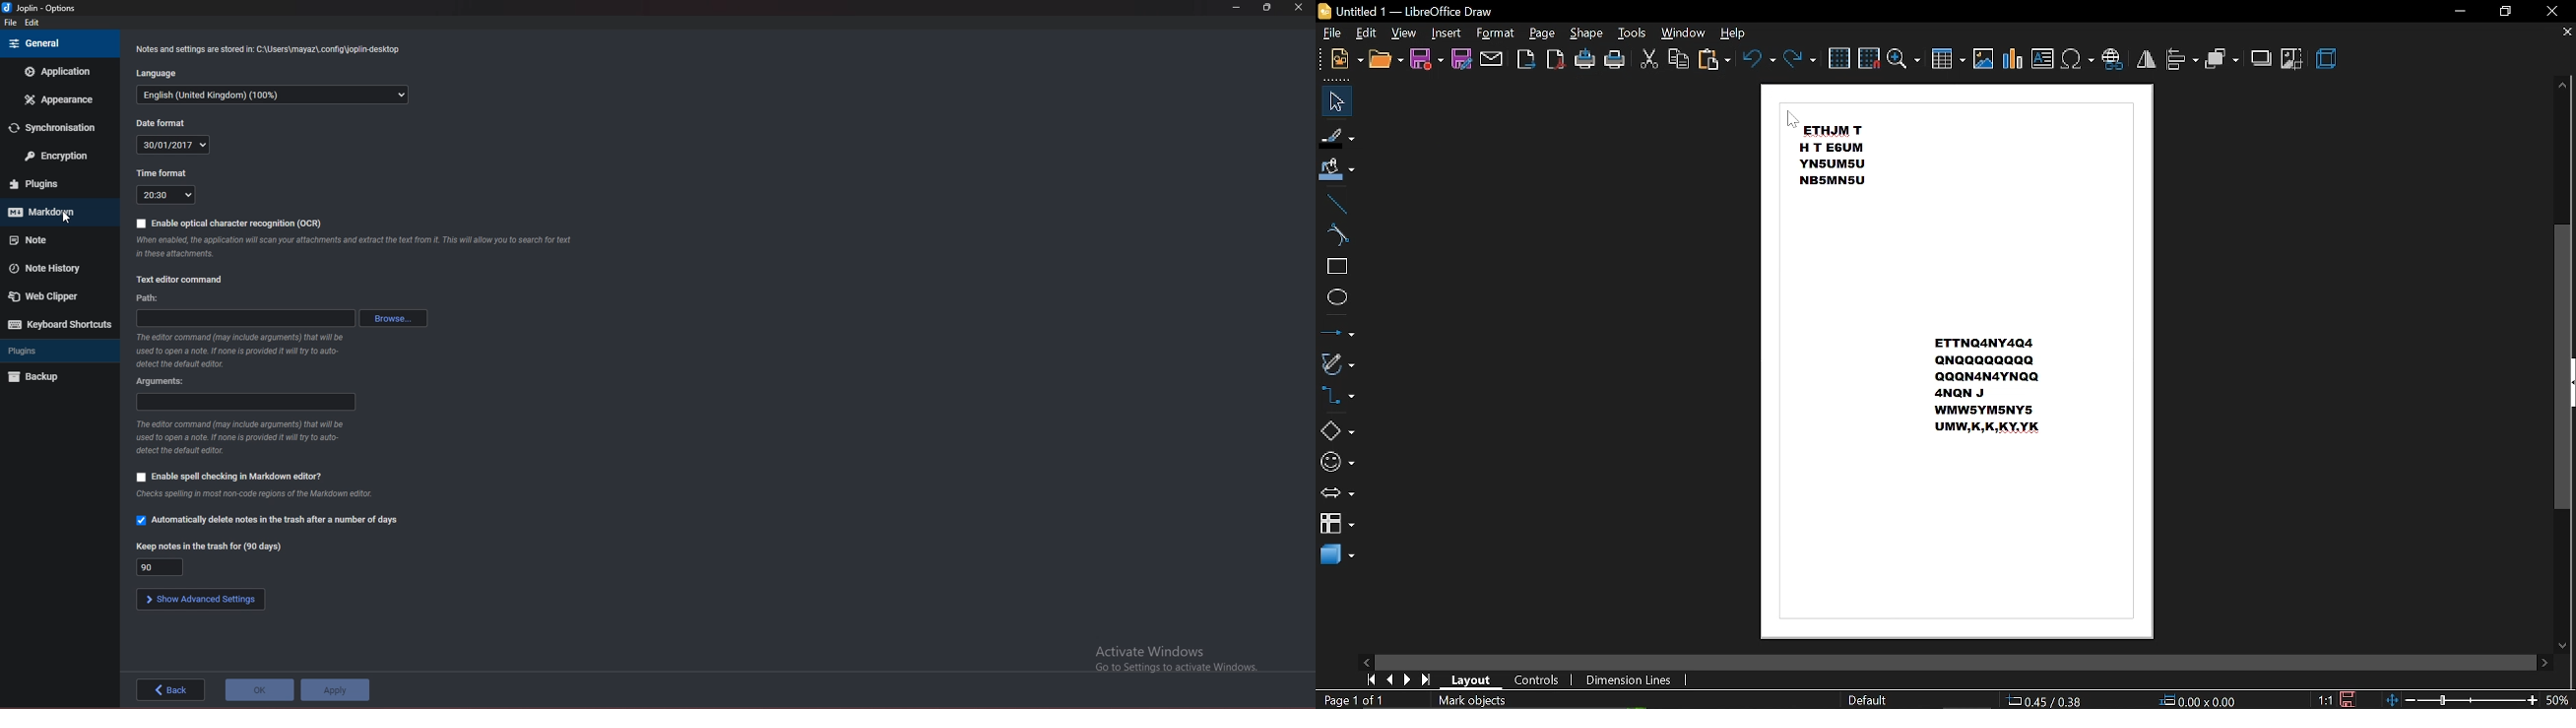 This screenshot has width=2576, height=728. Describe the element at coordinates (2182, 60) in the screenshot. I see `align` at that location.